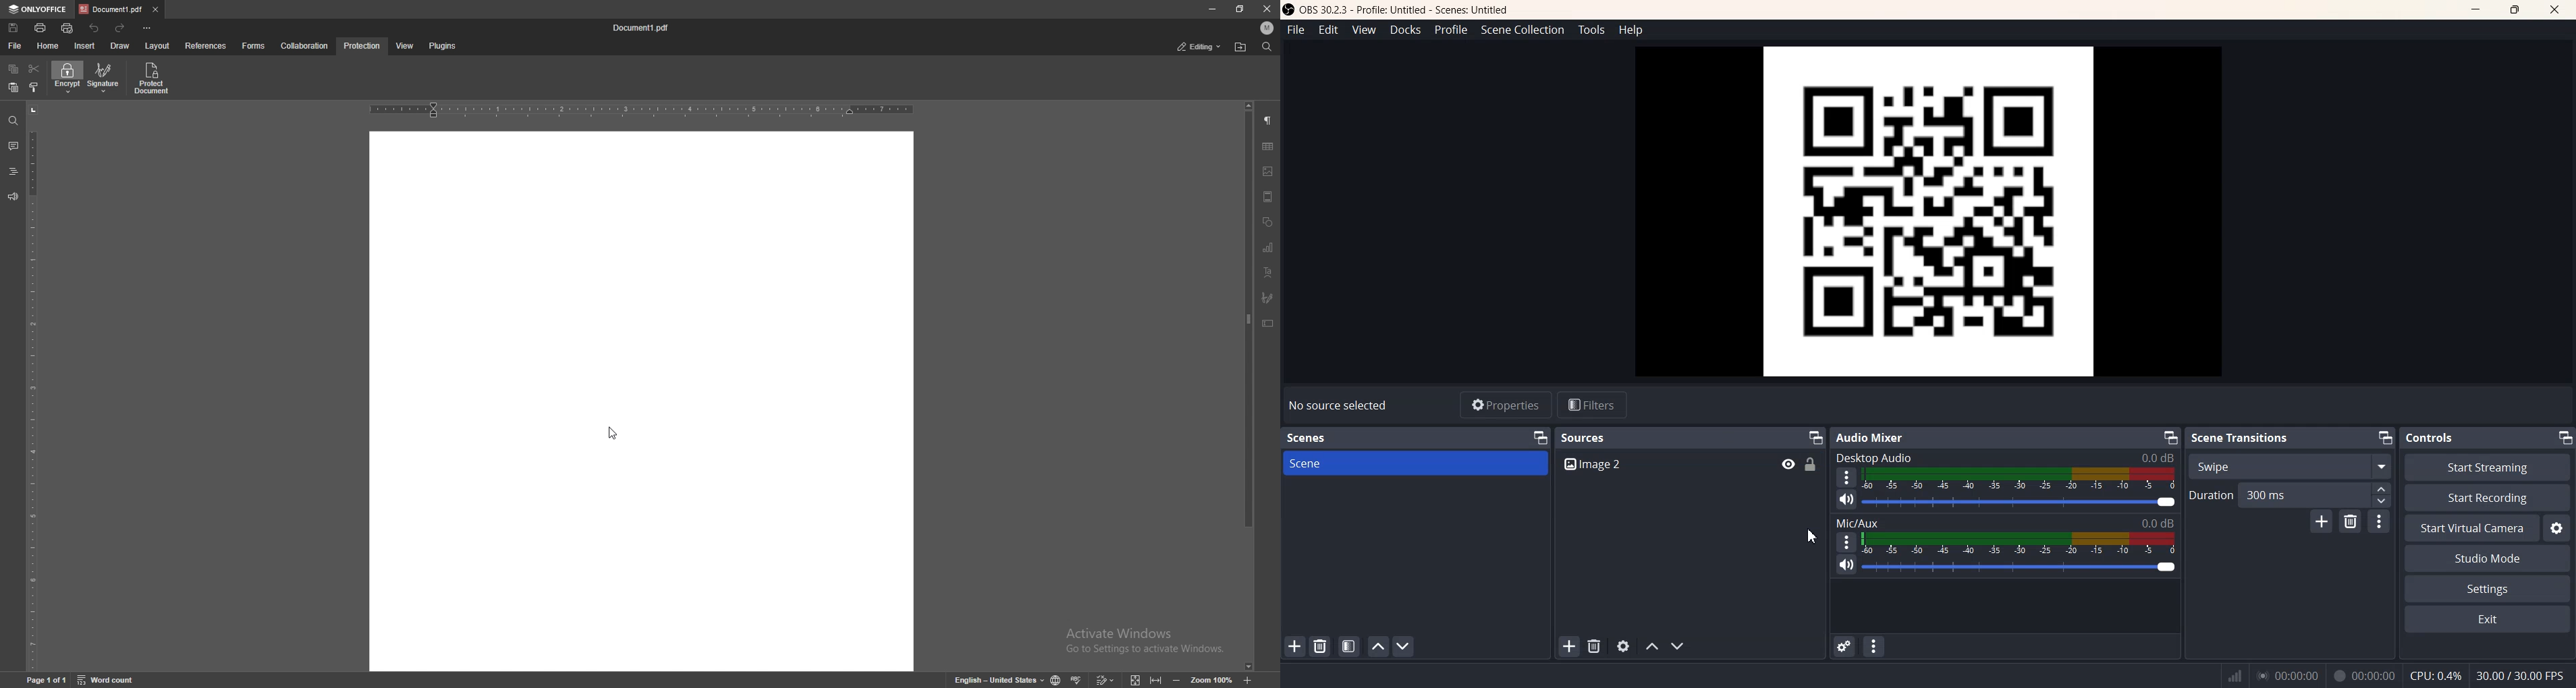 This screenshot has height=700, width=2576. I want to click on Exit, so click(2489, 621).